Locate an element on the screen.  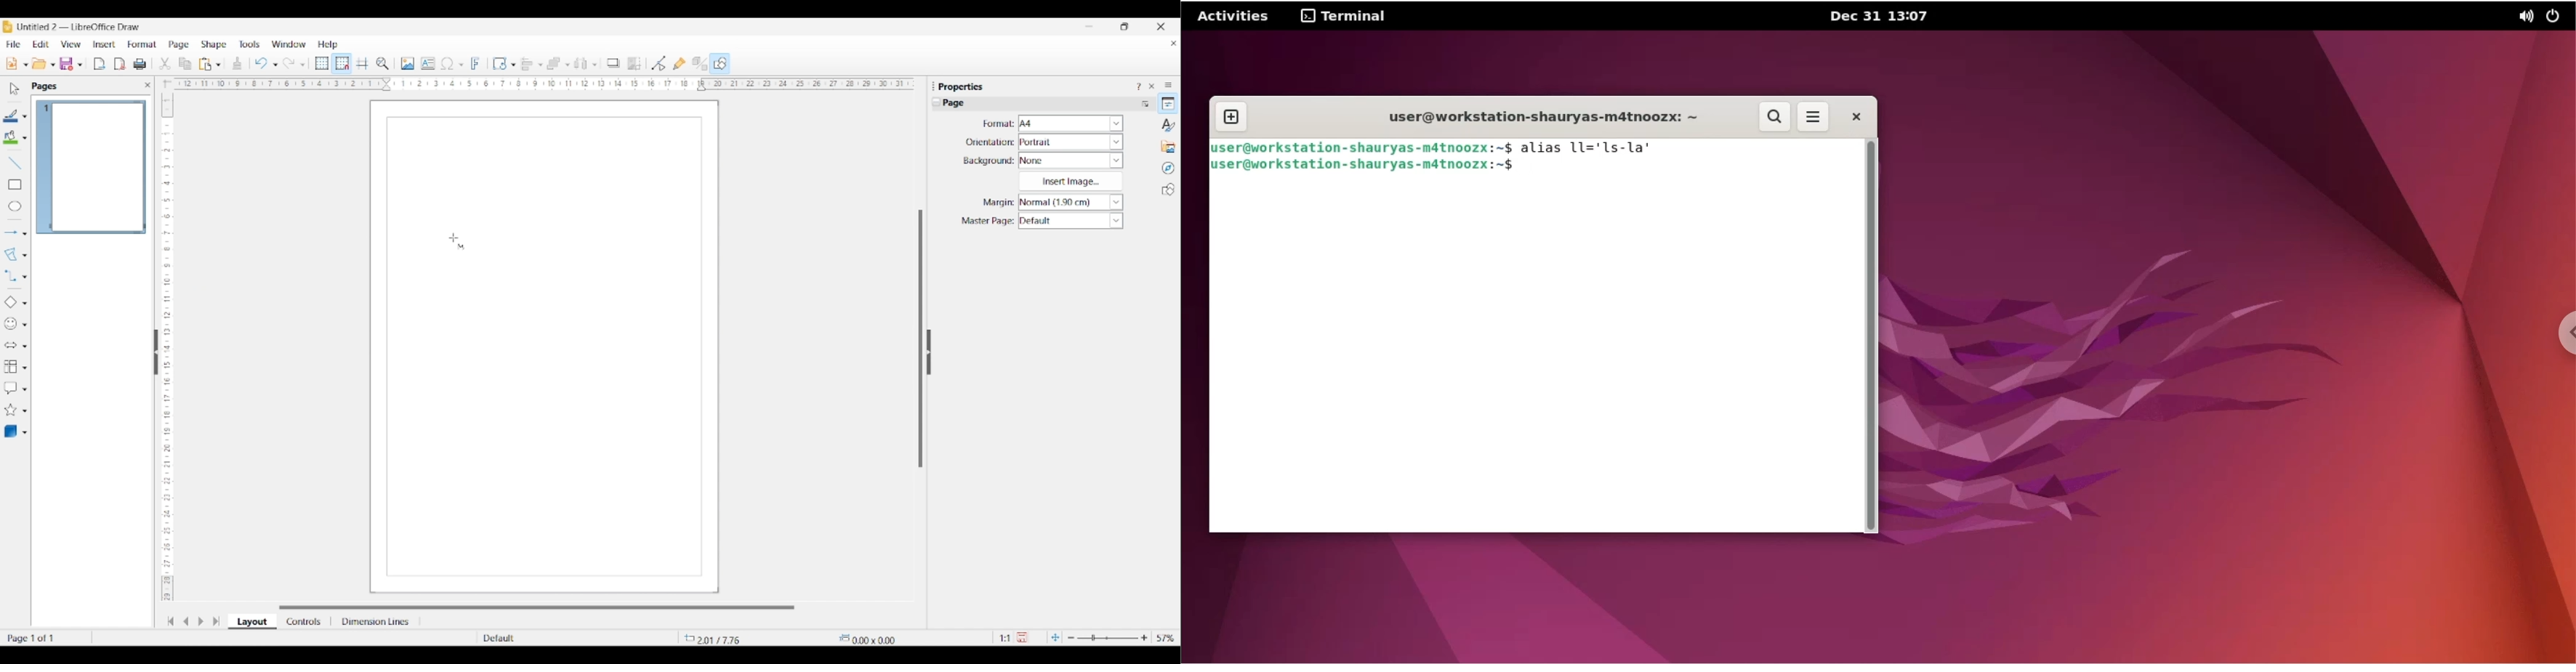
Selected fill color is located at coordinates (10, 137).